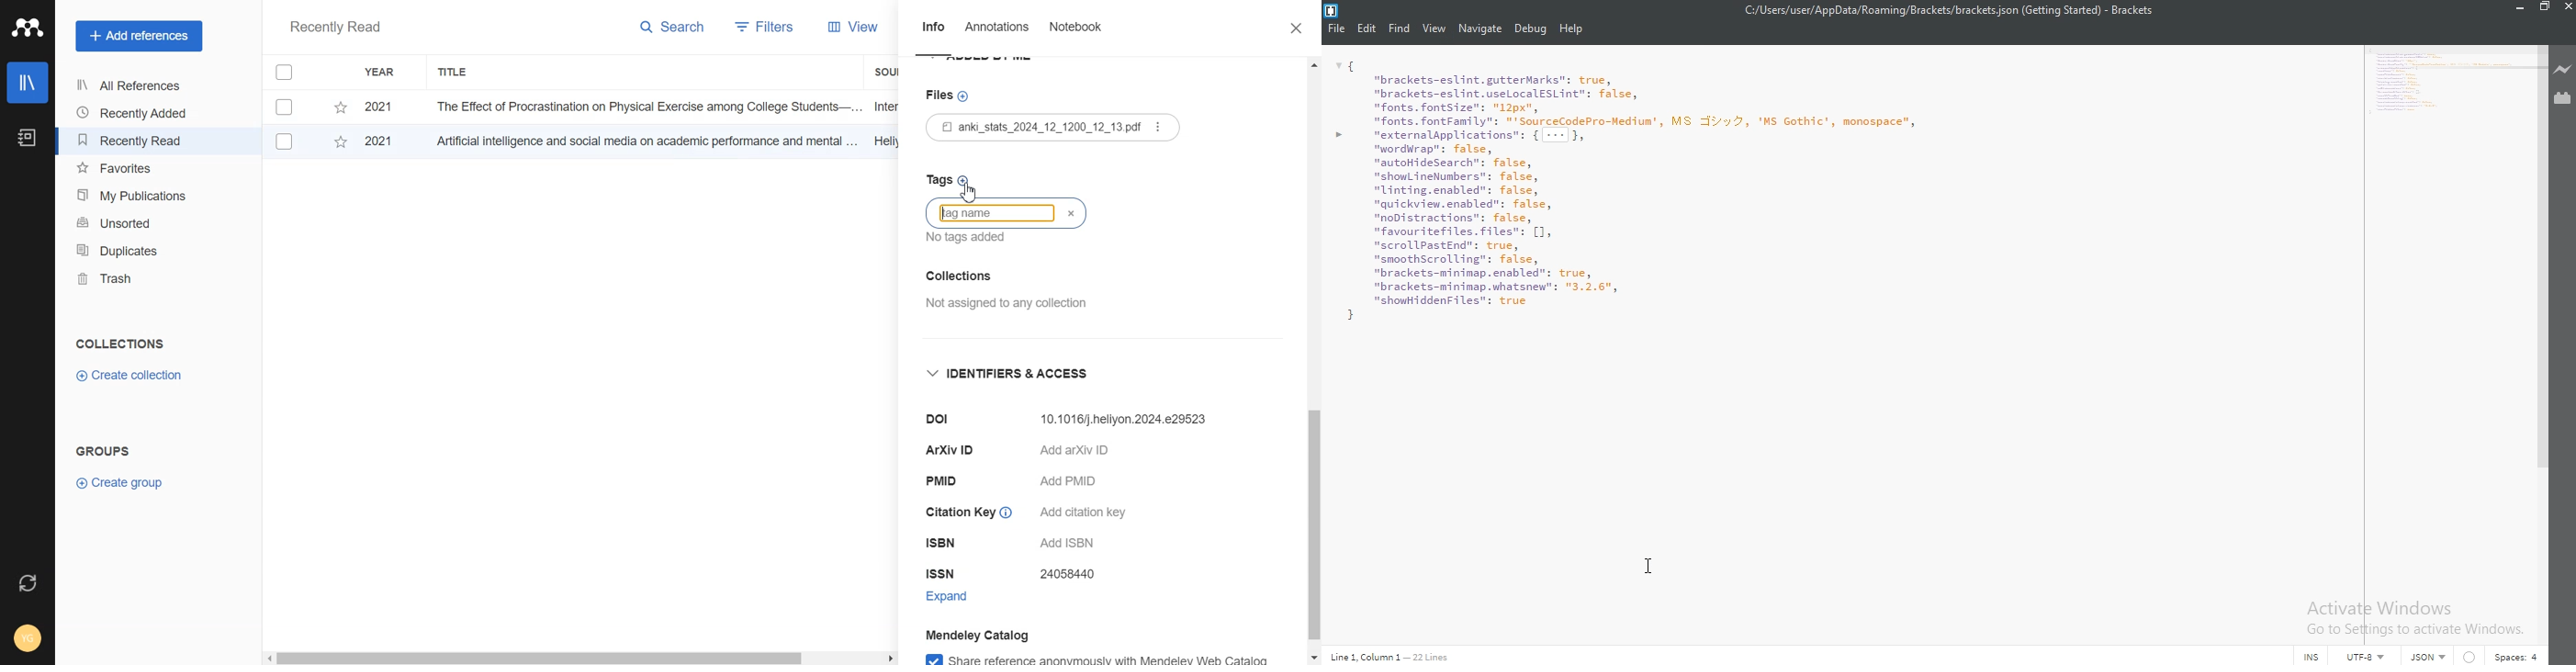 Image resolution: width=2576 pixels, height=672 pixels. Describe the element at coordinates (135, 279) in the screenshot. I see `Trash` at that location.